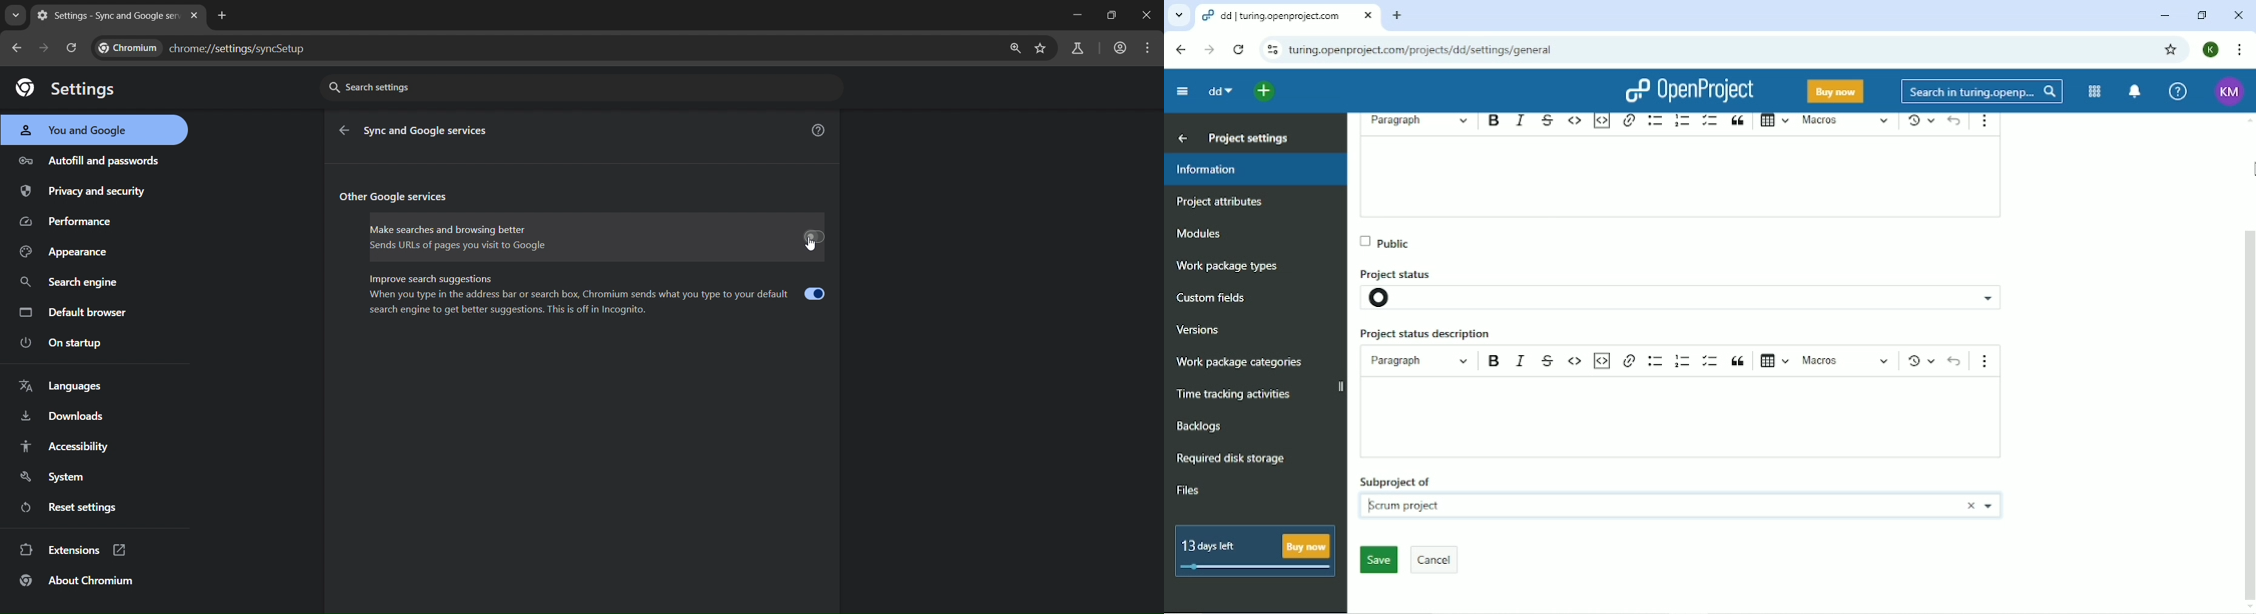 Image resolution: width=2268 pixels, height=616 pixels. What do you see at coordinates (596, 238) in the screenshot?
I see `Make searches and browsing better
Sends URLS of pages you visit to Google` at bounding box center [596, 238].